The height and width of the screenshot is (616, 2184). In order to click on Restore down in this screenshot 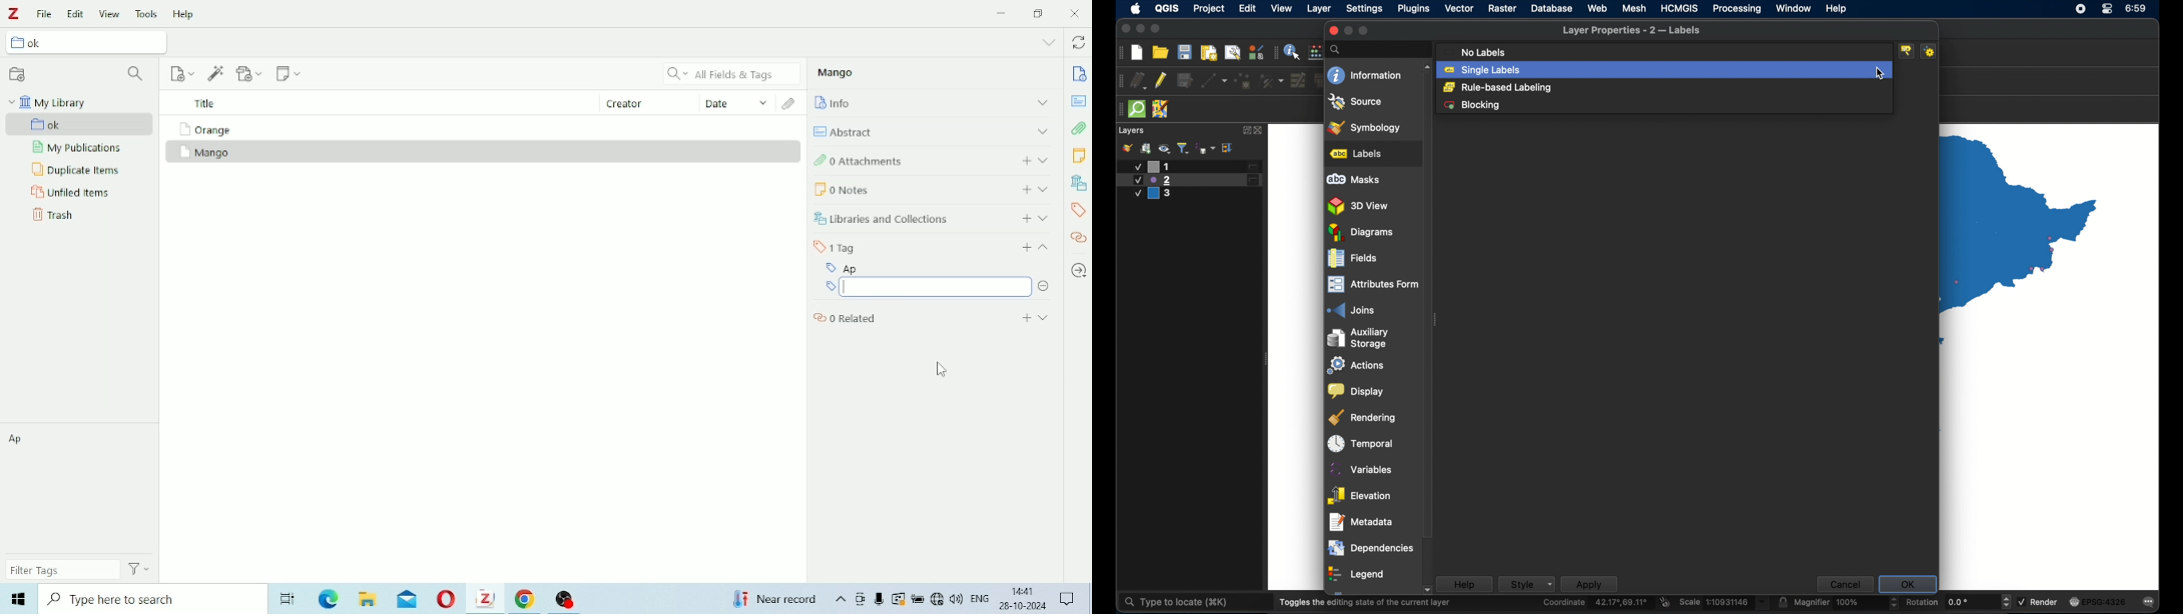, I will do `click(1039, 15)`.